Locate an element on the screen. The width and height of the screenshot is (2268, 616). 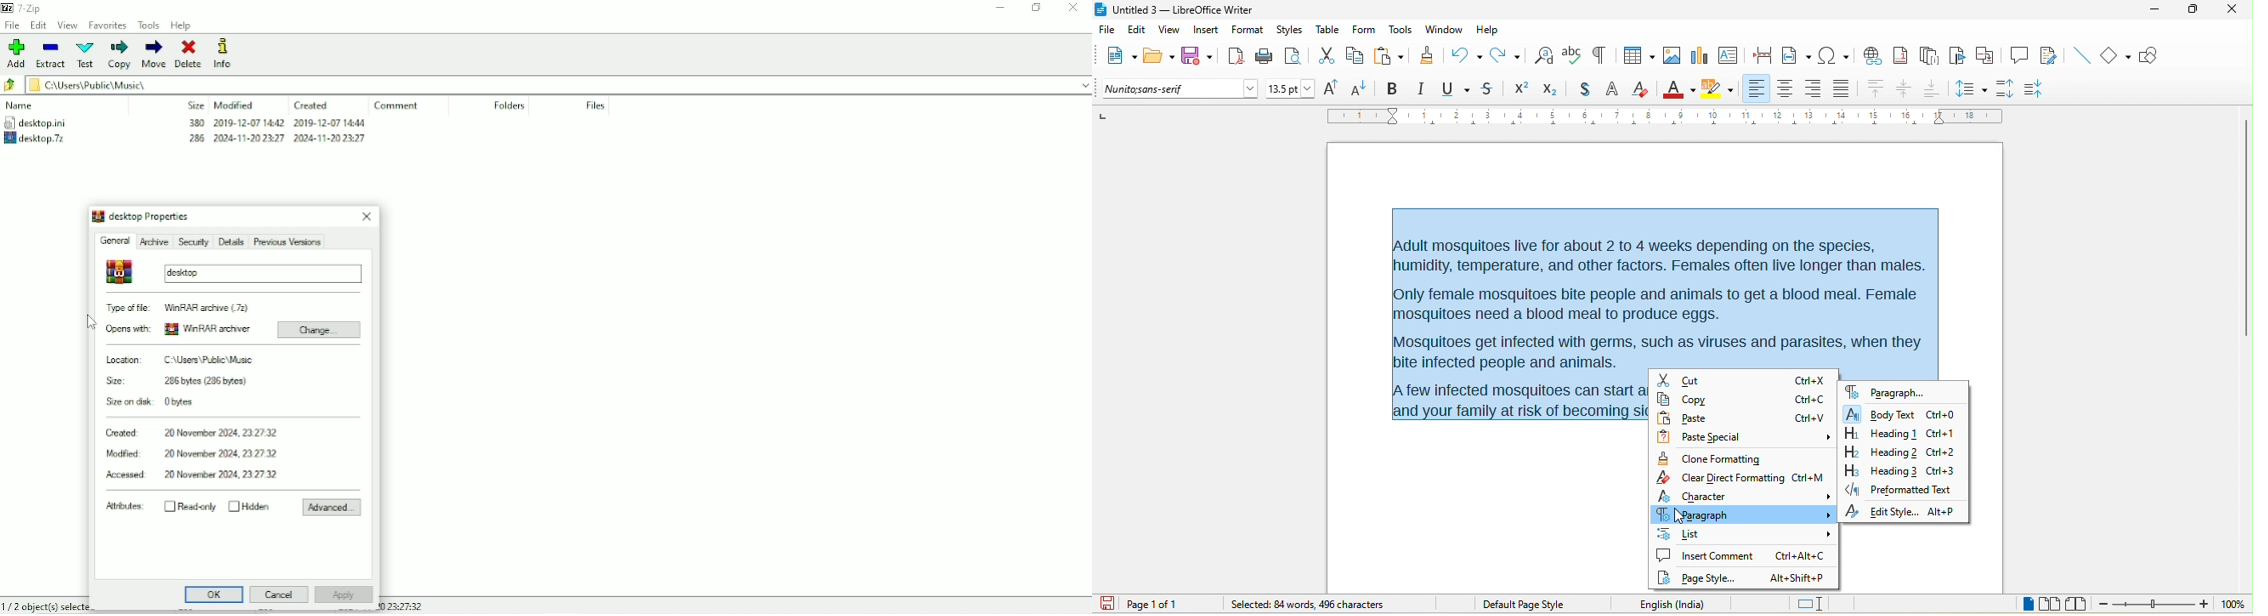
1/2 object(s) selected is located at coordinates (44, 605).